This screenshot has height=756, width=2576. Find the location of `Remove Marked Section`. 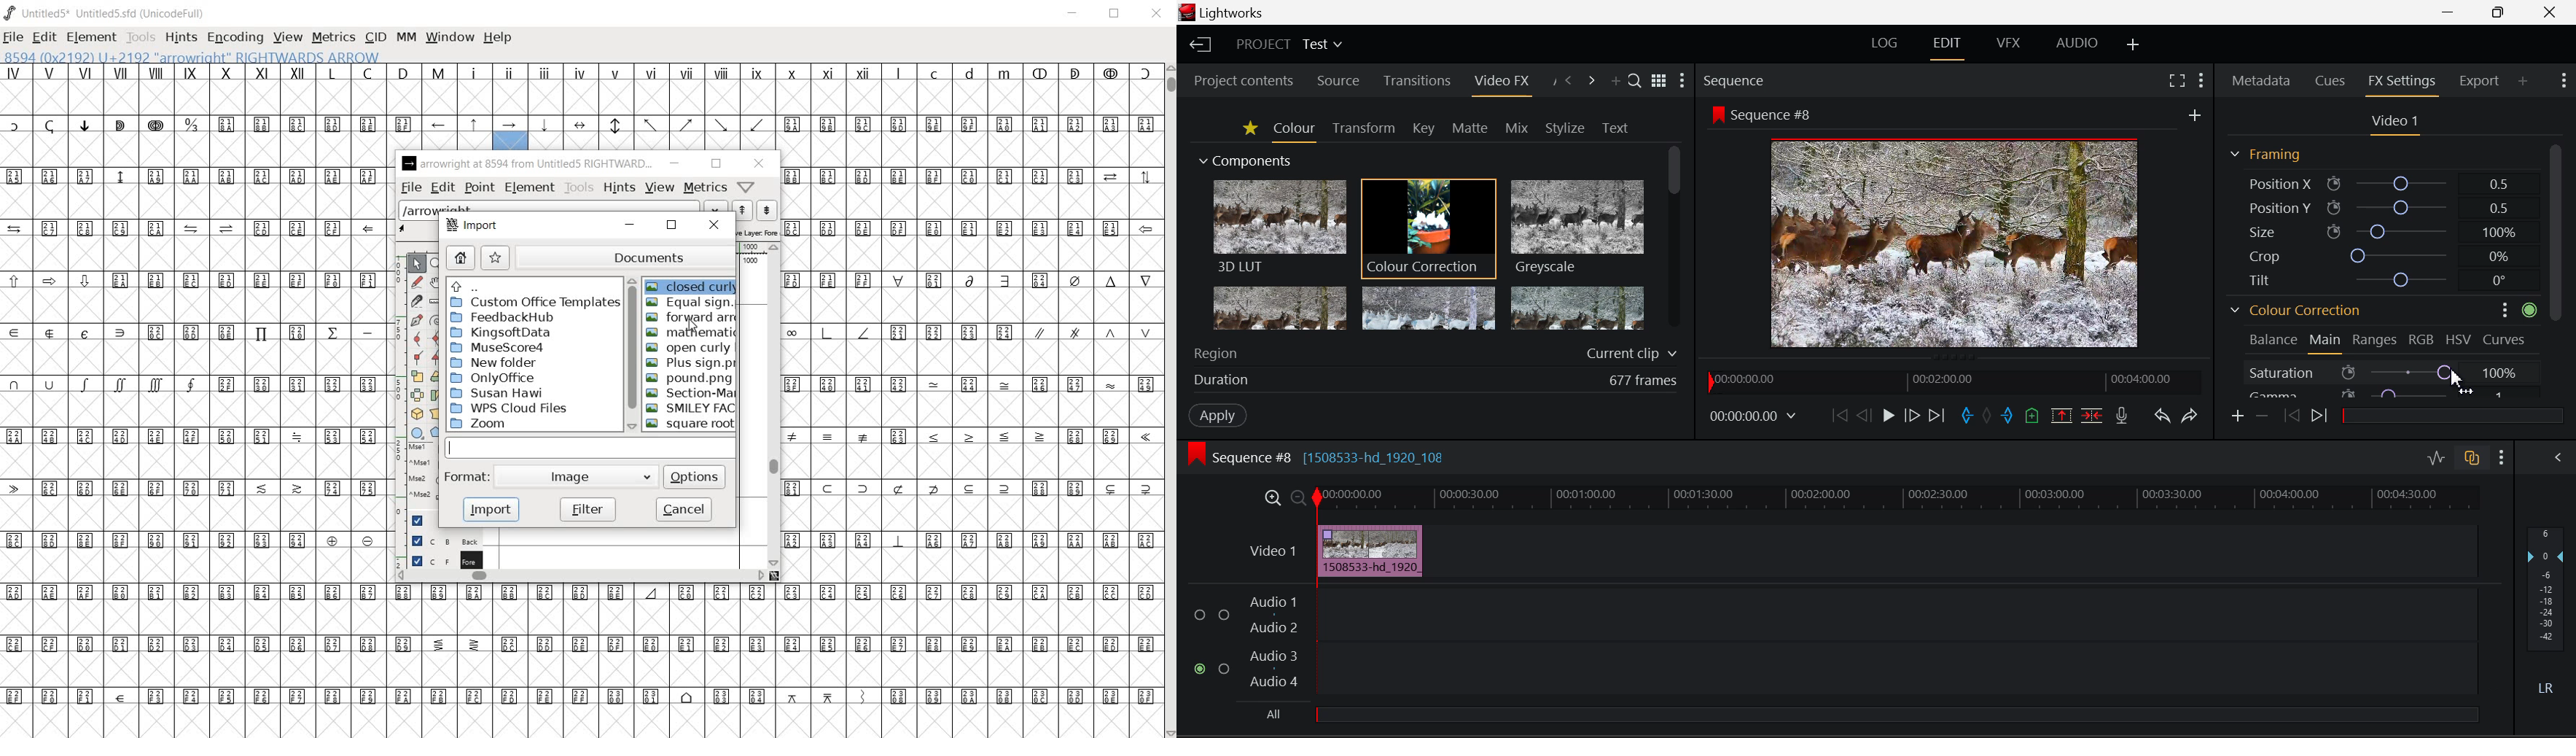

Remove Marked Section is located at coordinates (2061, 416).